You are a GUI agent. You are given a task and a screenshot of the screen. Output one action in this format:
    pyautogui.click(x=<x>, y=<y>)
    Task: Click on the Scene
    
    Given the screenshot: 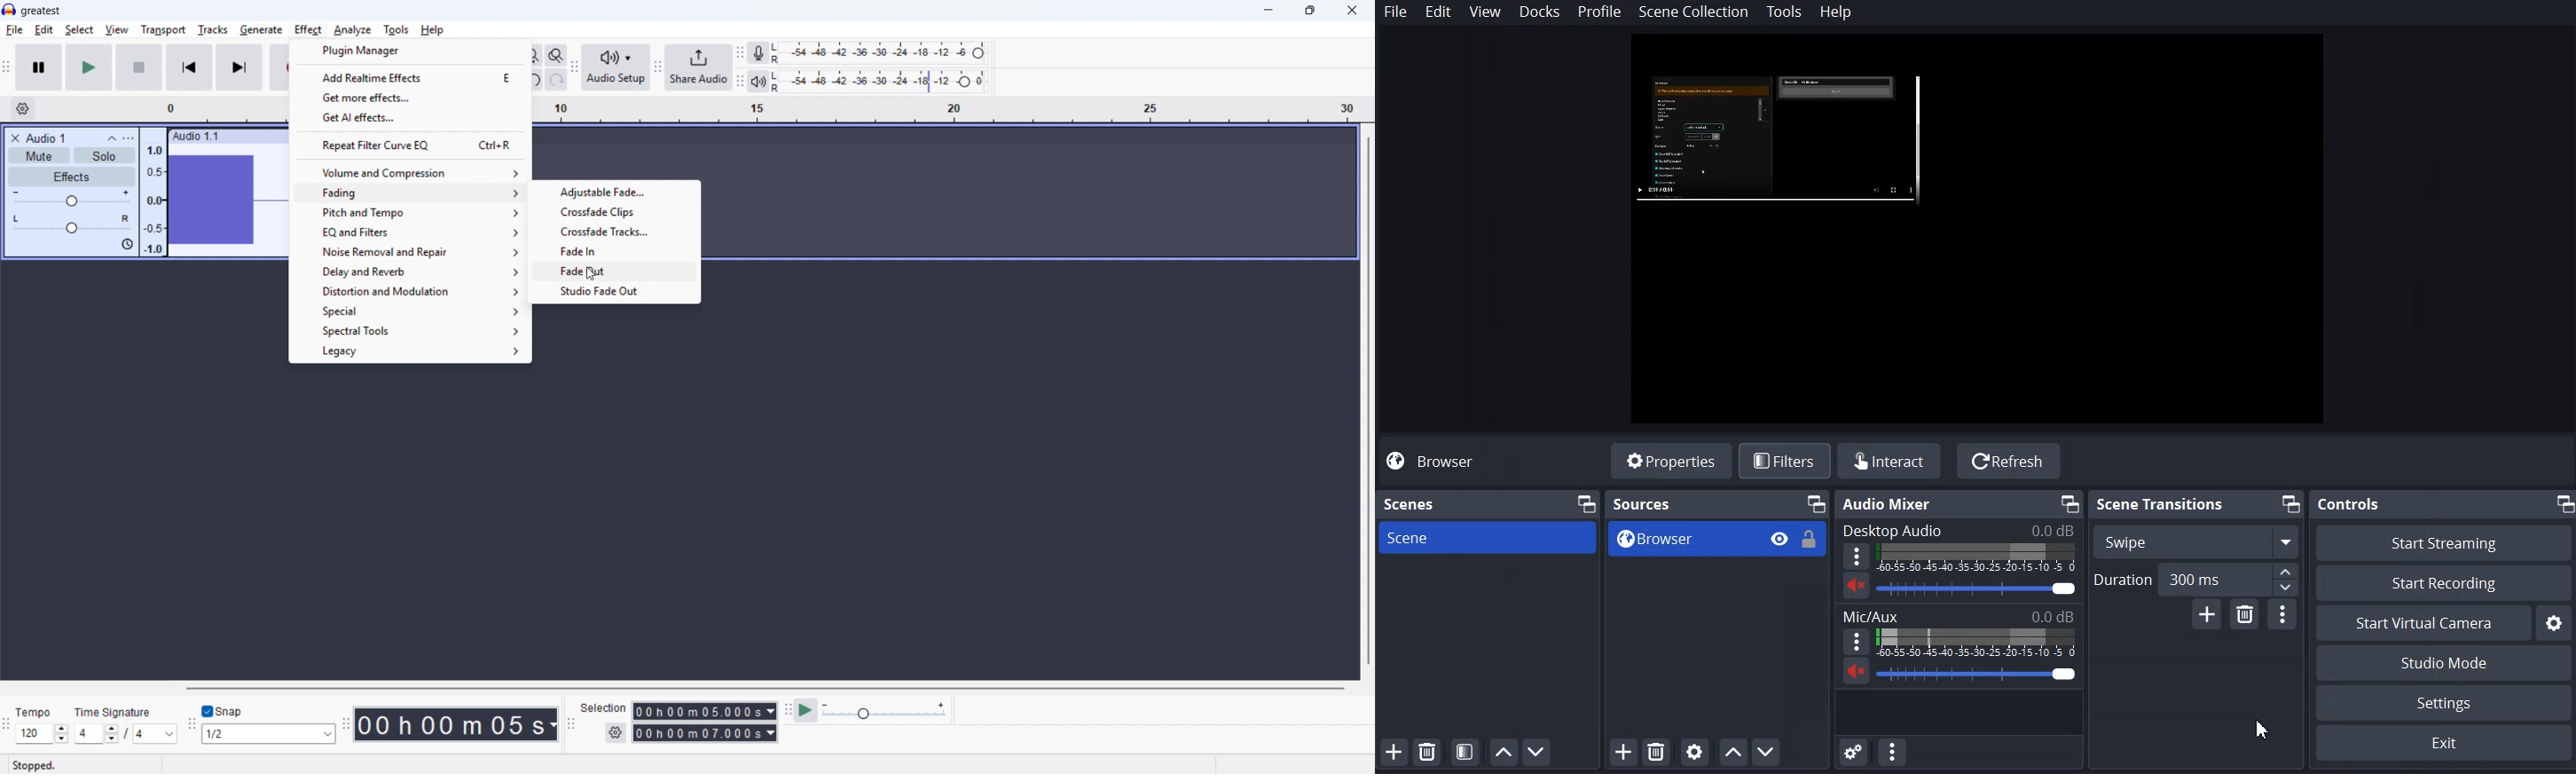 What is the action you would take?
    pyautogui.click(x=1487, y=537)
    